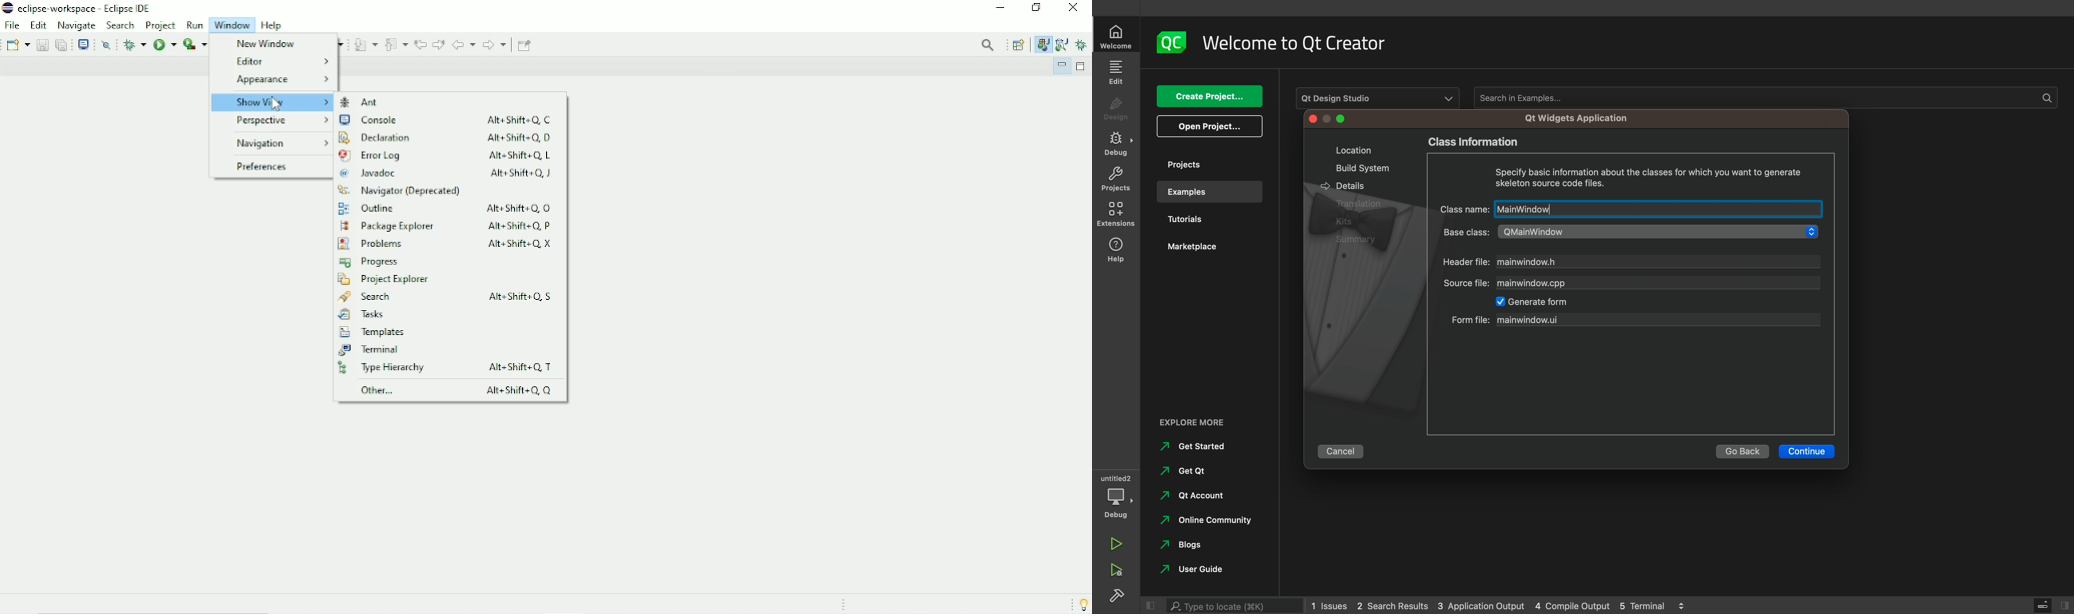 This screenshot has height=616, width=2100. I want to click on Navigator (deprecated), so click(400, 191).